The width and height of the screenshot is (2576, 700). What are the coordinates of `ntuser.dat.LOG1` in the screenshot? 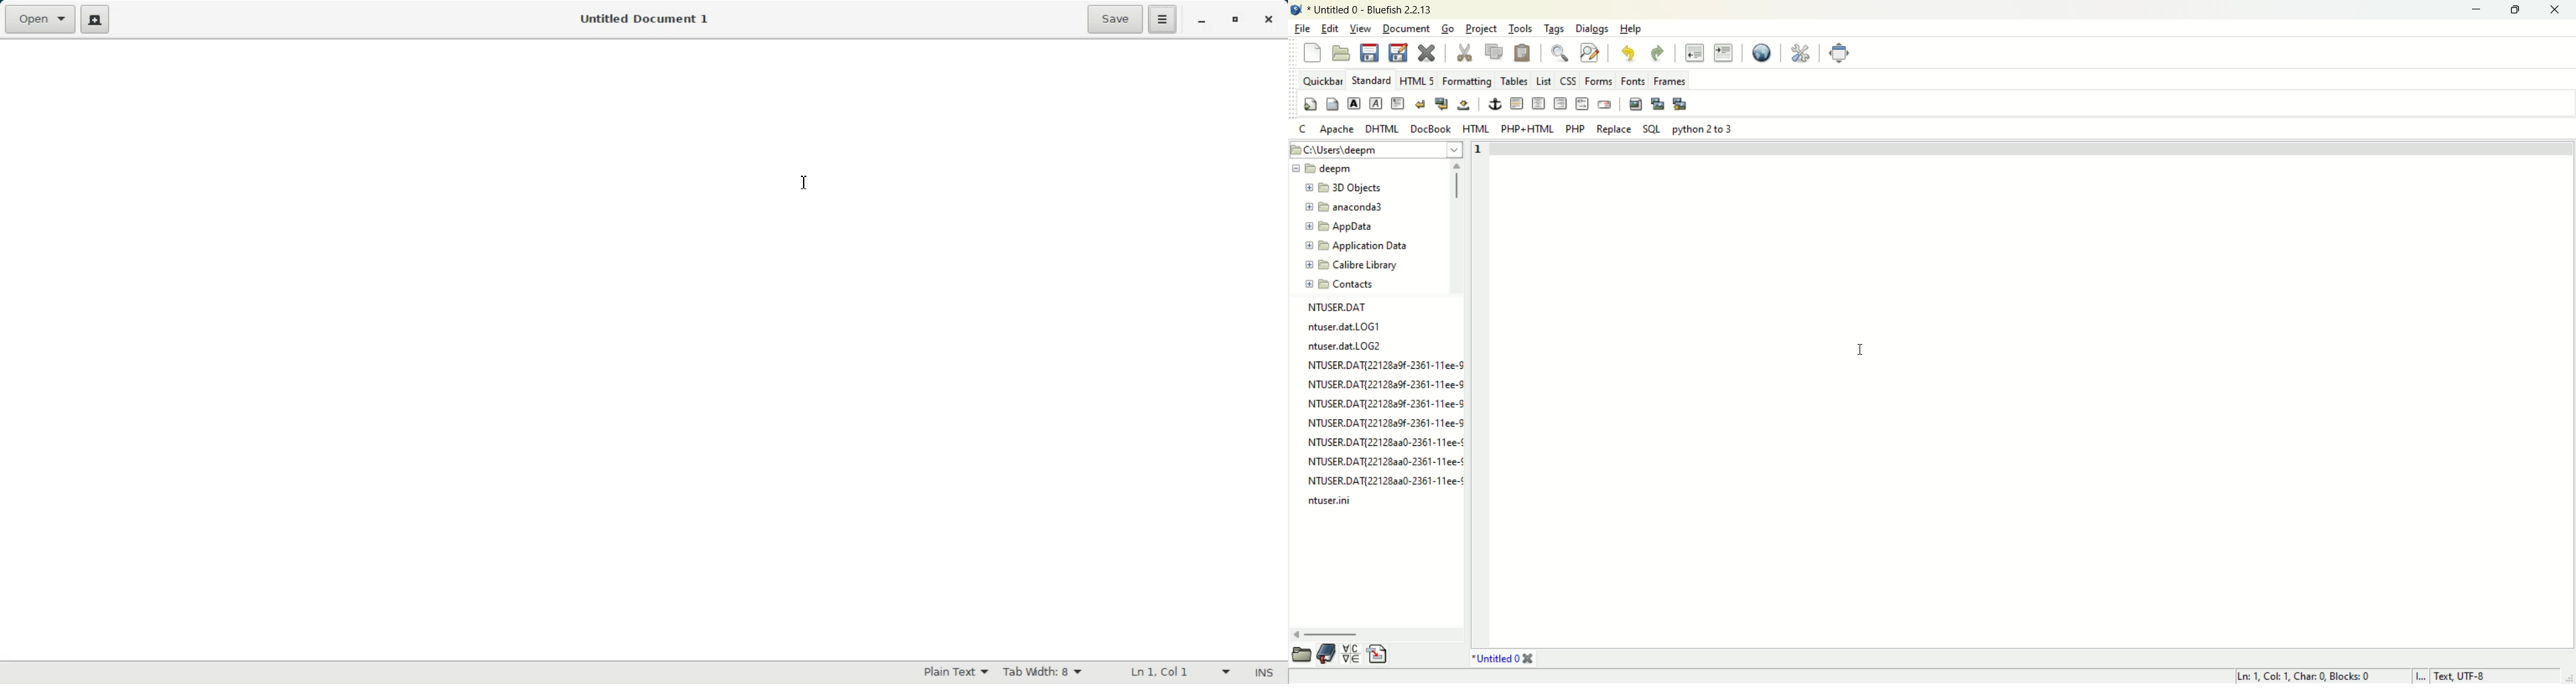 It's located at (1354, 327).